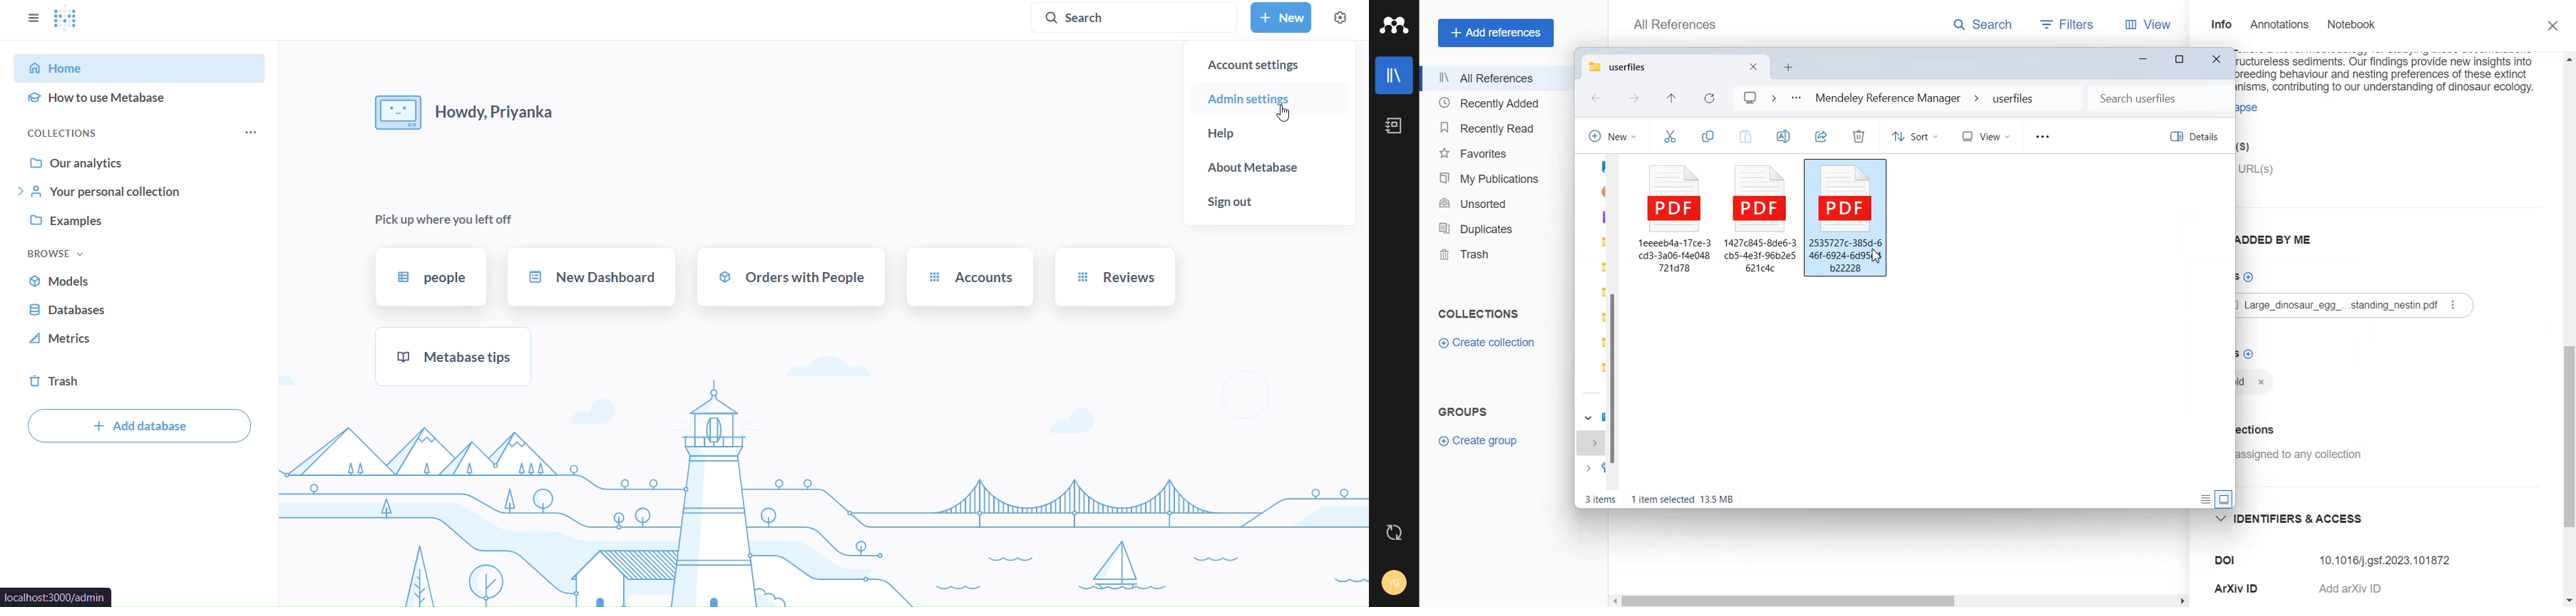 This screenshot has width=2576, height=616. I want to click on Recent file, so click(1673, 99).